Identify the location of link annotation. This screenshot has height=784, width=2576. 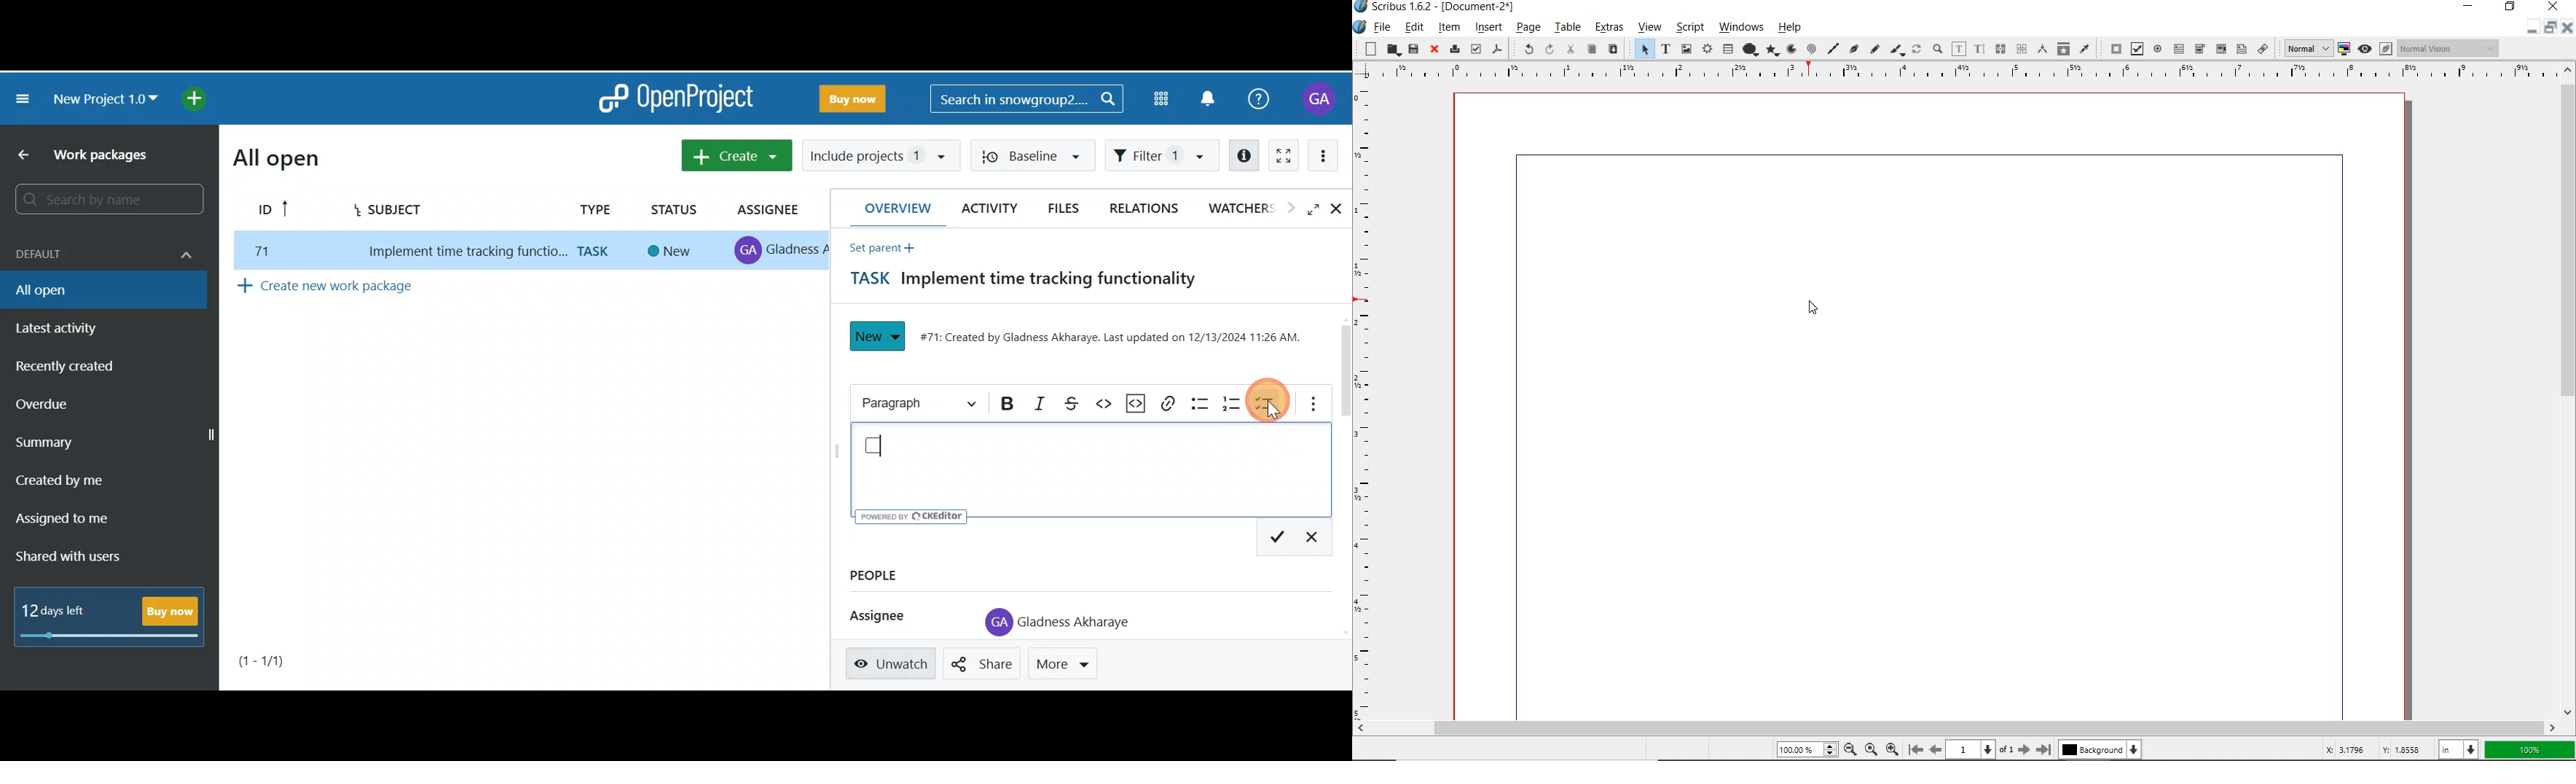
(2263, 50).